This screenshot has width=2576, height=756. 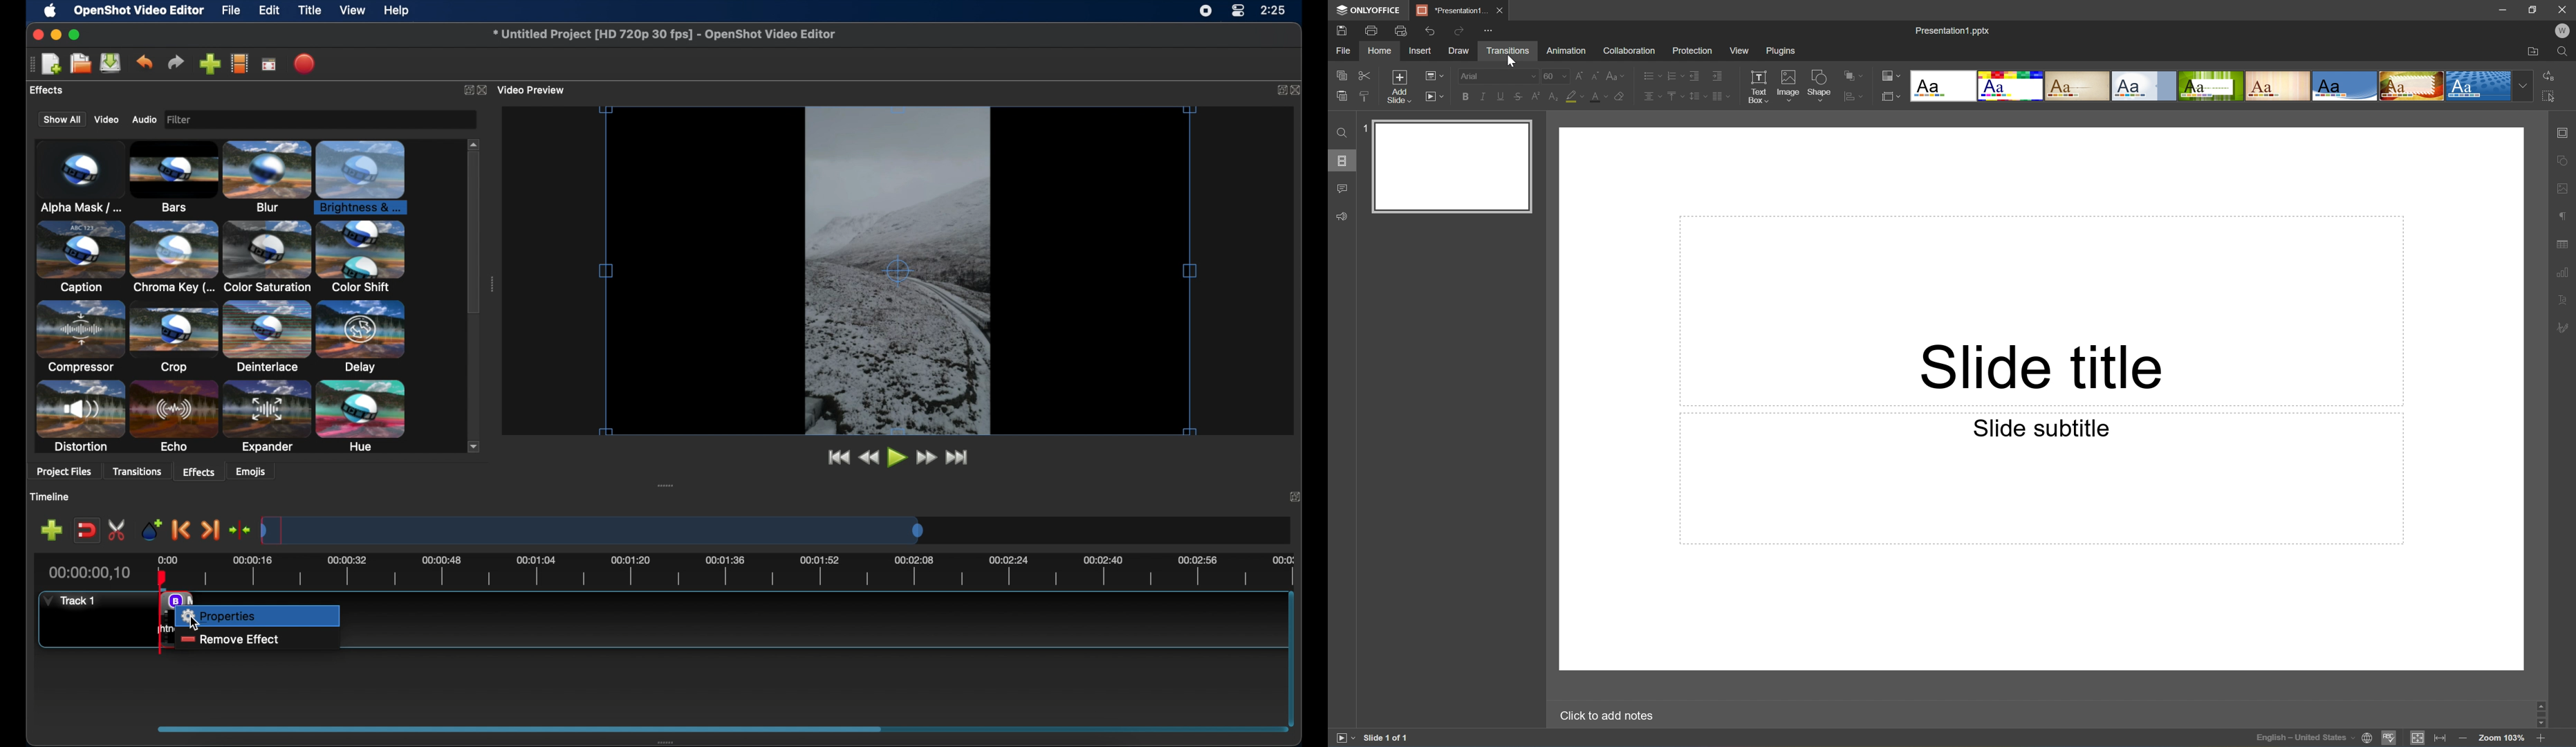 What do you see at coordinates (140, 471) in the screenshot?
I see `transitions` at bounding box center [140, 471].